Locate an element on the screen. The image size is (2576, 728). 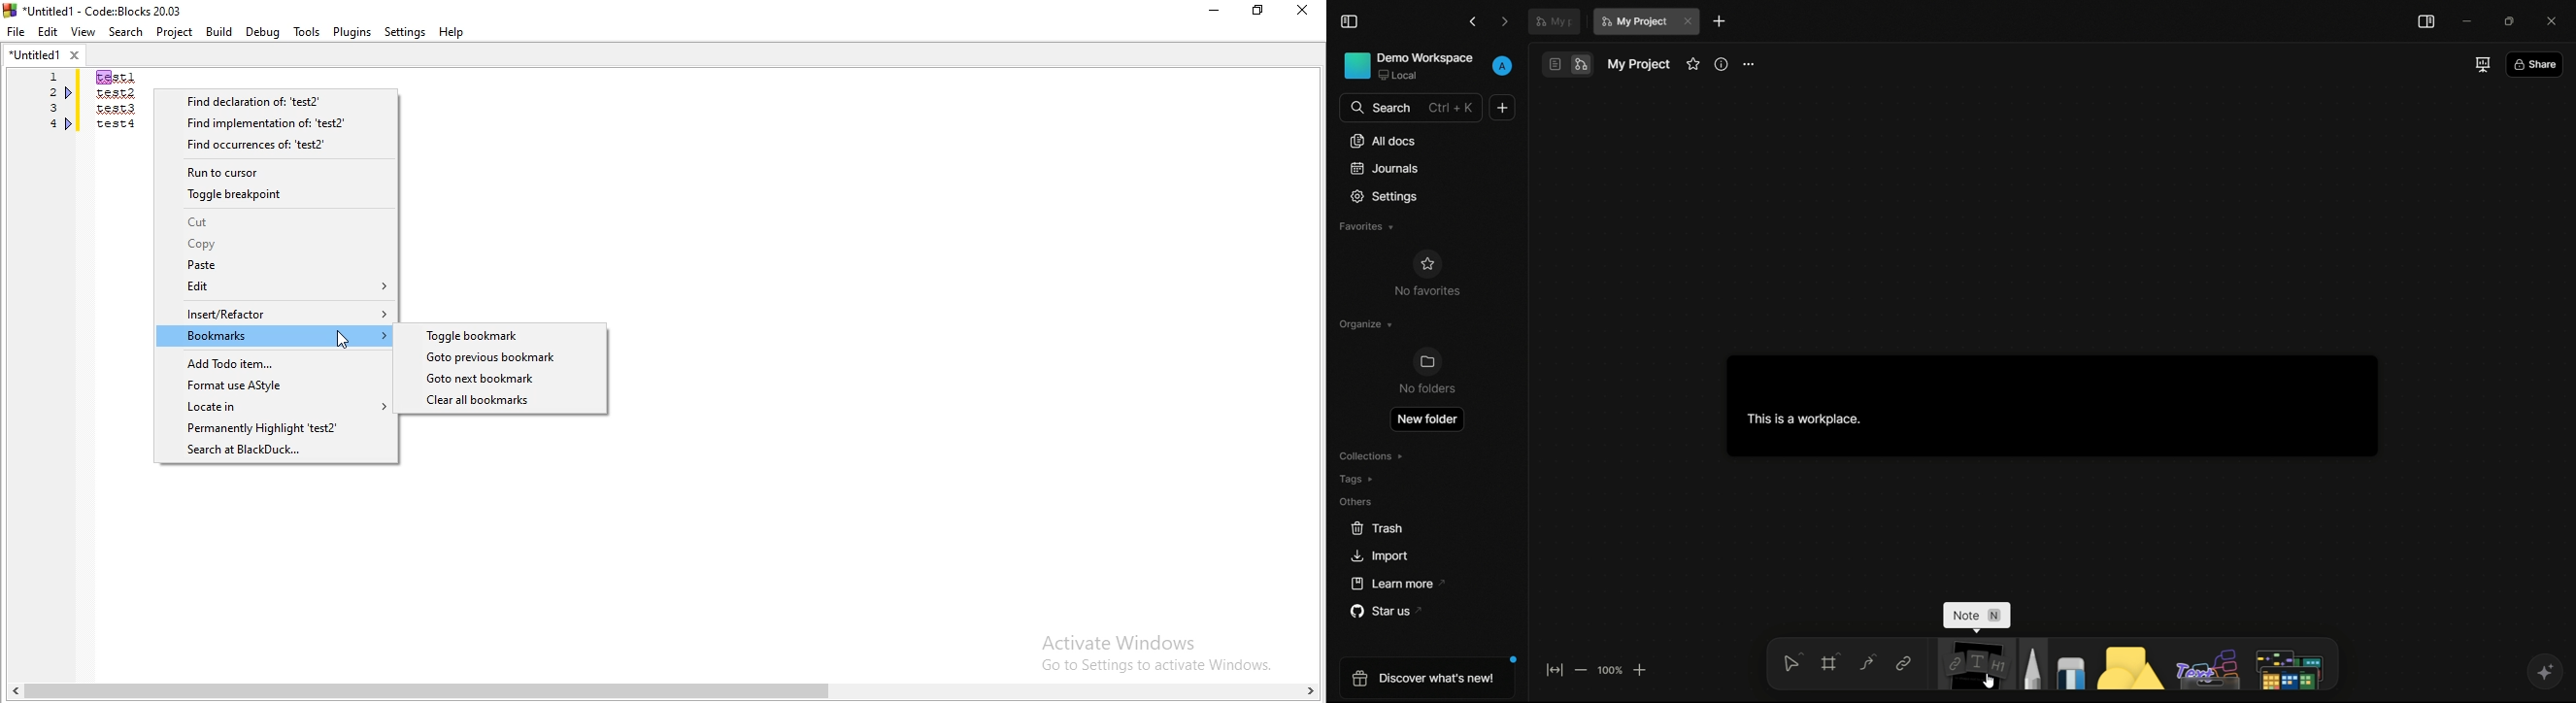
Close is located at coordinates (1303, 10).